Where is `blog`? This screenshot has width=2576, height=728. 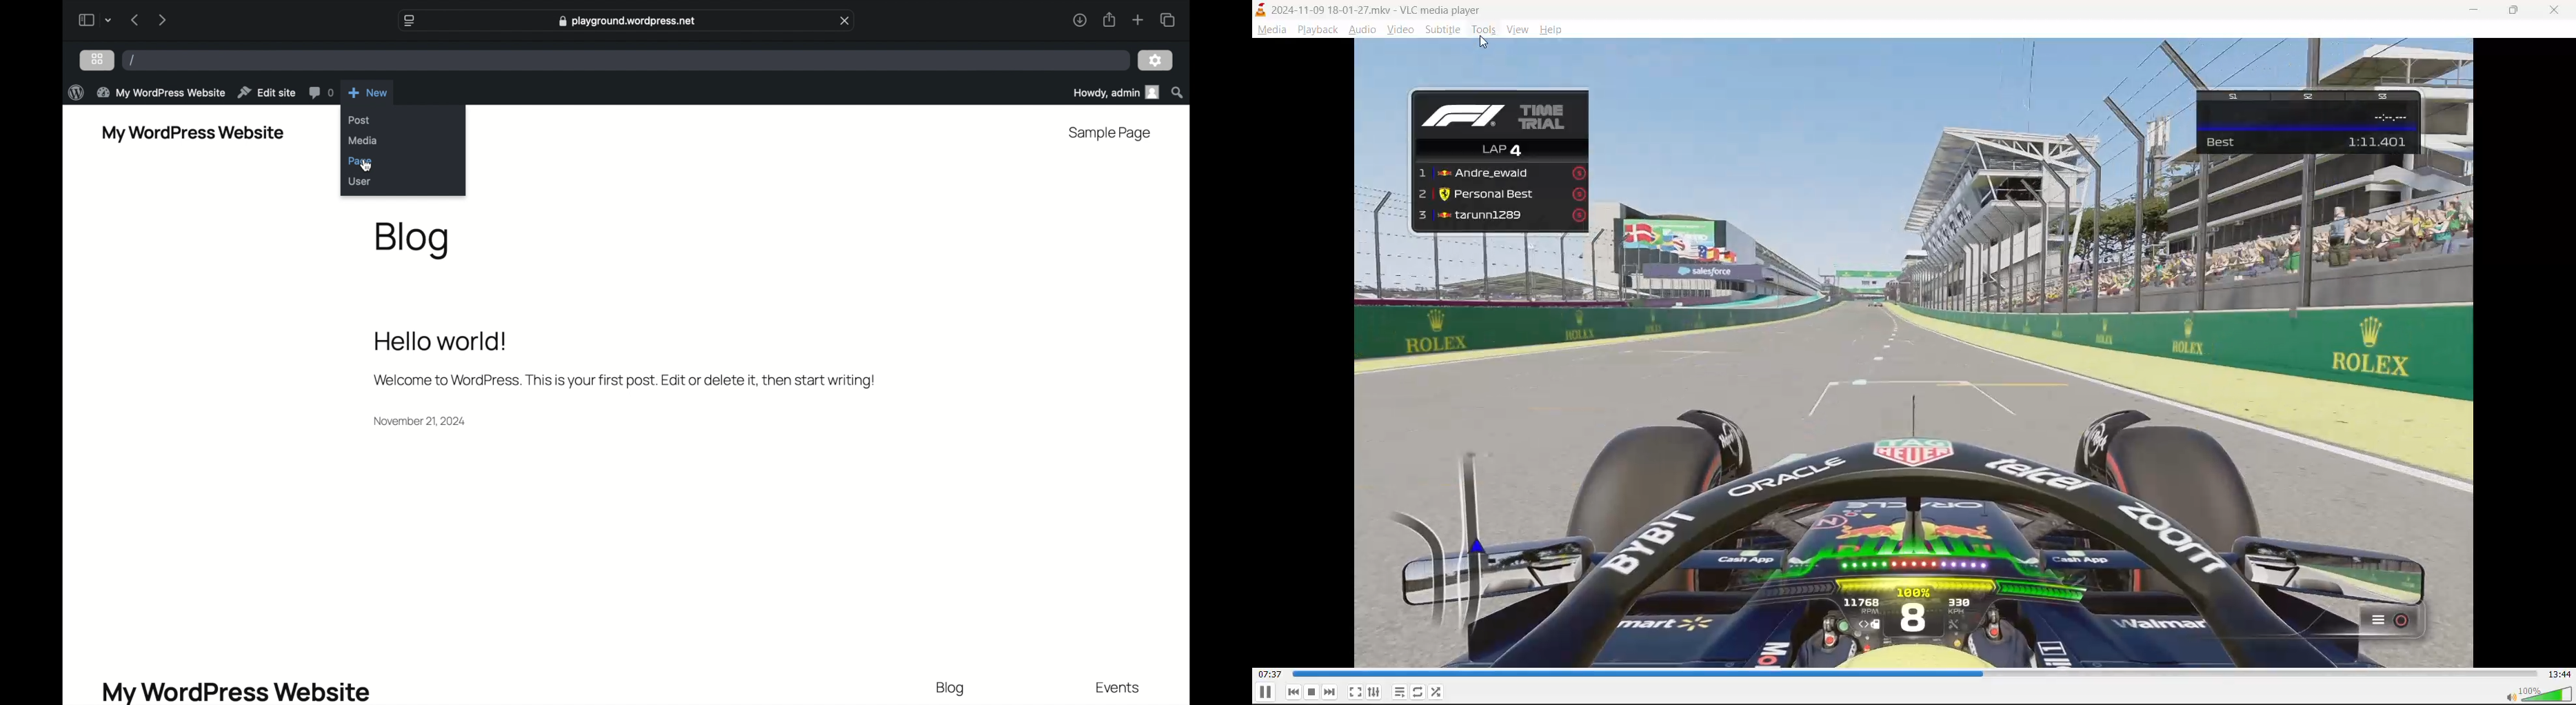
blog is located at coordinates (414, 240).